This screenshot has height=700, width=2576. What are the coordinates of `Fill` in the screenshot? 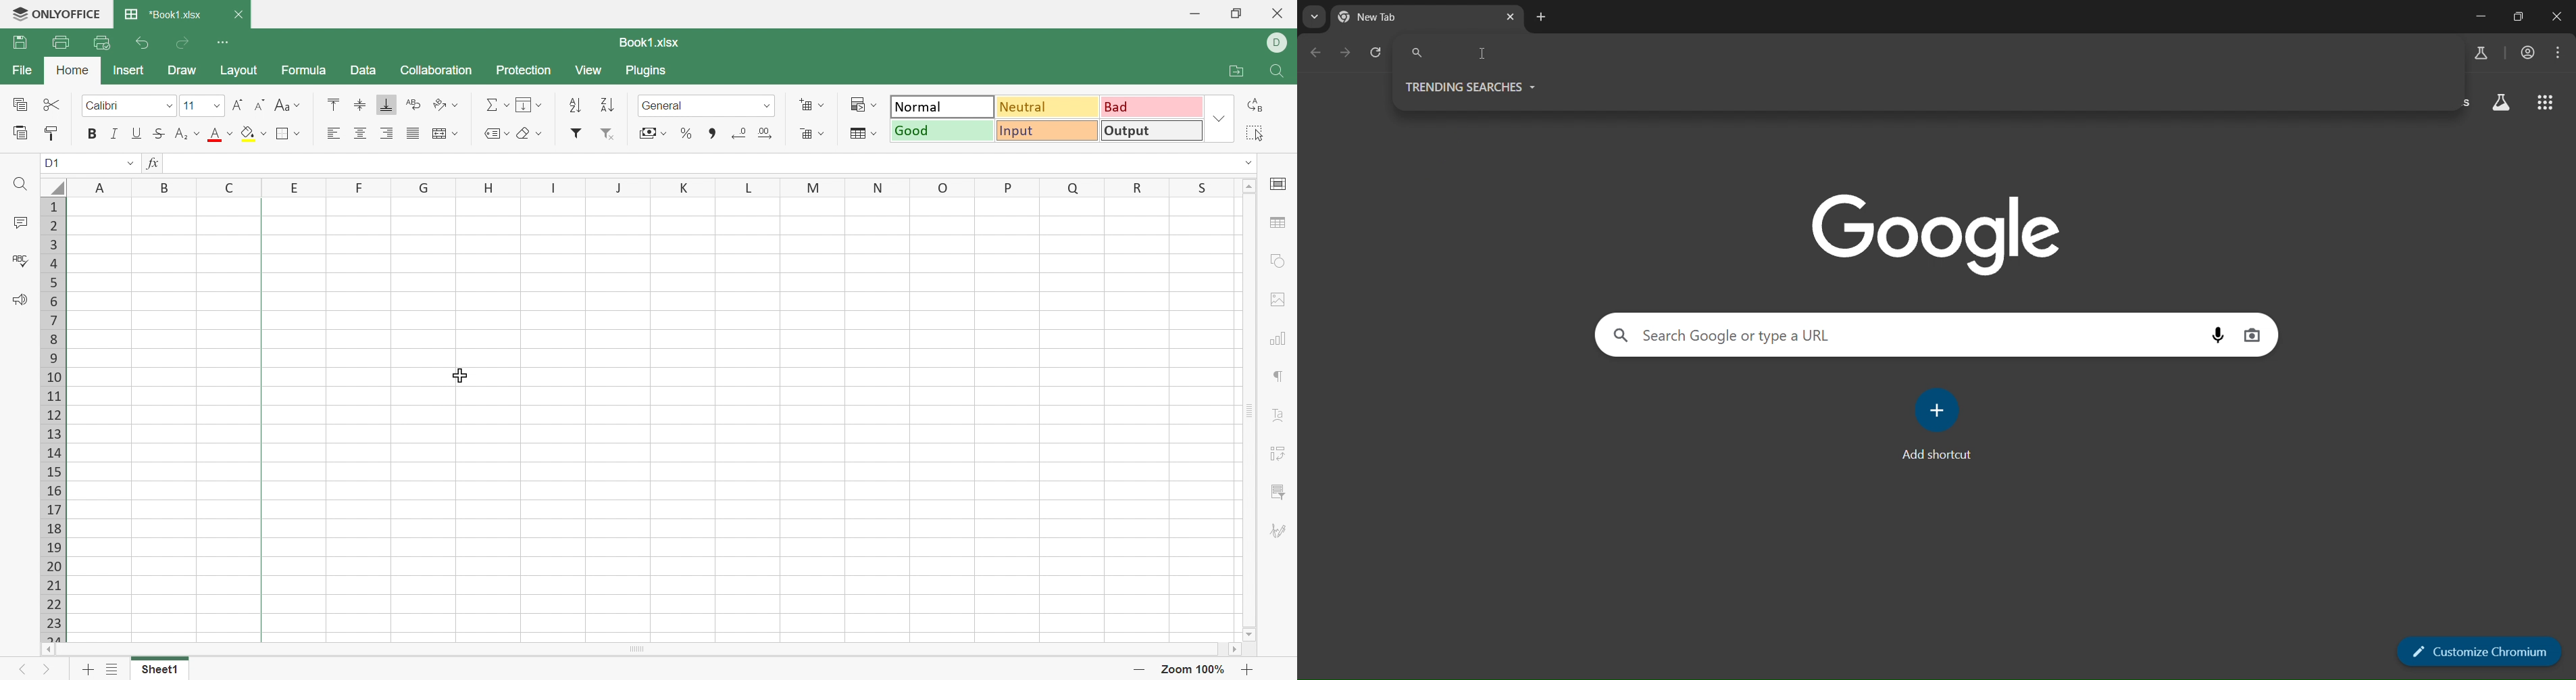 It's located at (523, 103).